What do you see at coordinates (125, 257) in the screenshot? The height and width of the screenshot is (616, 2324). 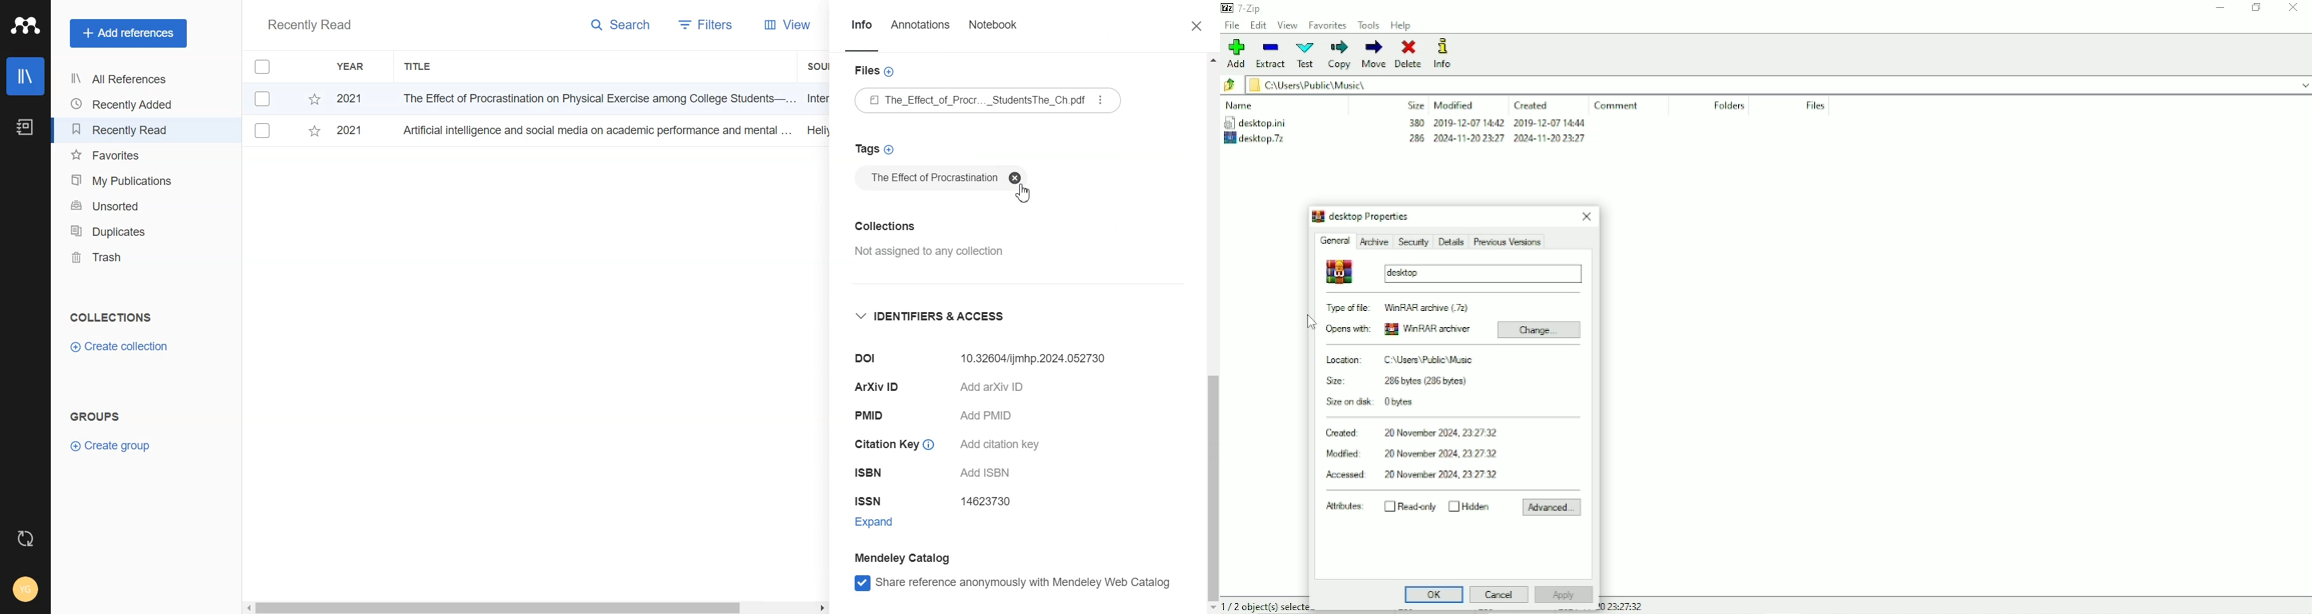 I see `Trash` at bounding box center [125, 257].